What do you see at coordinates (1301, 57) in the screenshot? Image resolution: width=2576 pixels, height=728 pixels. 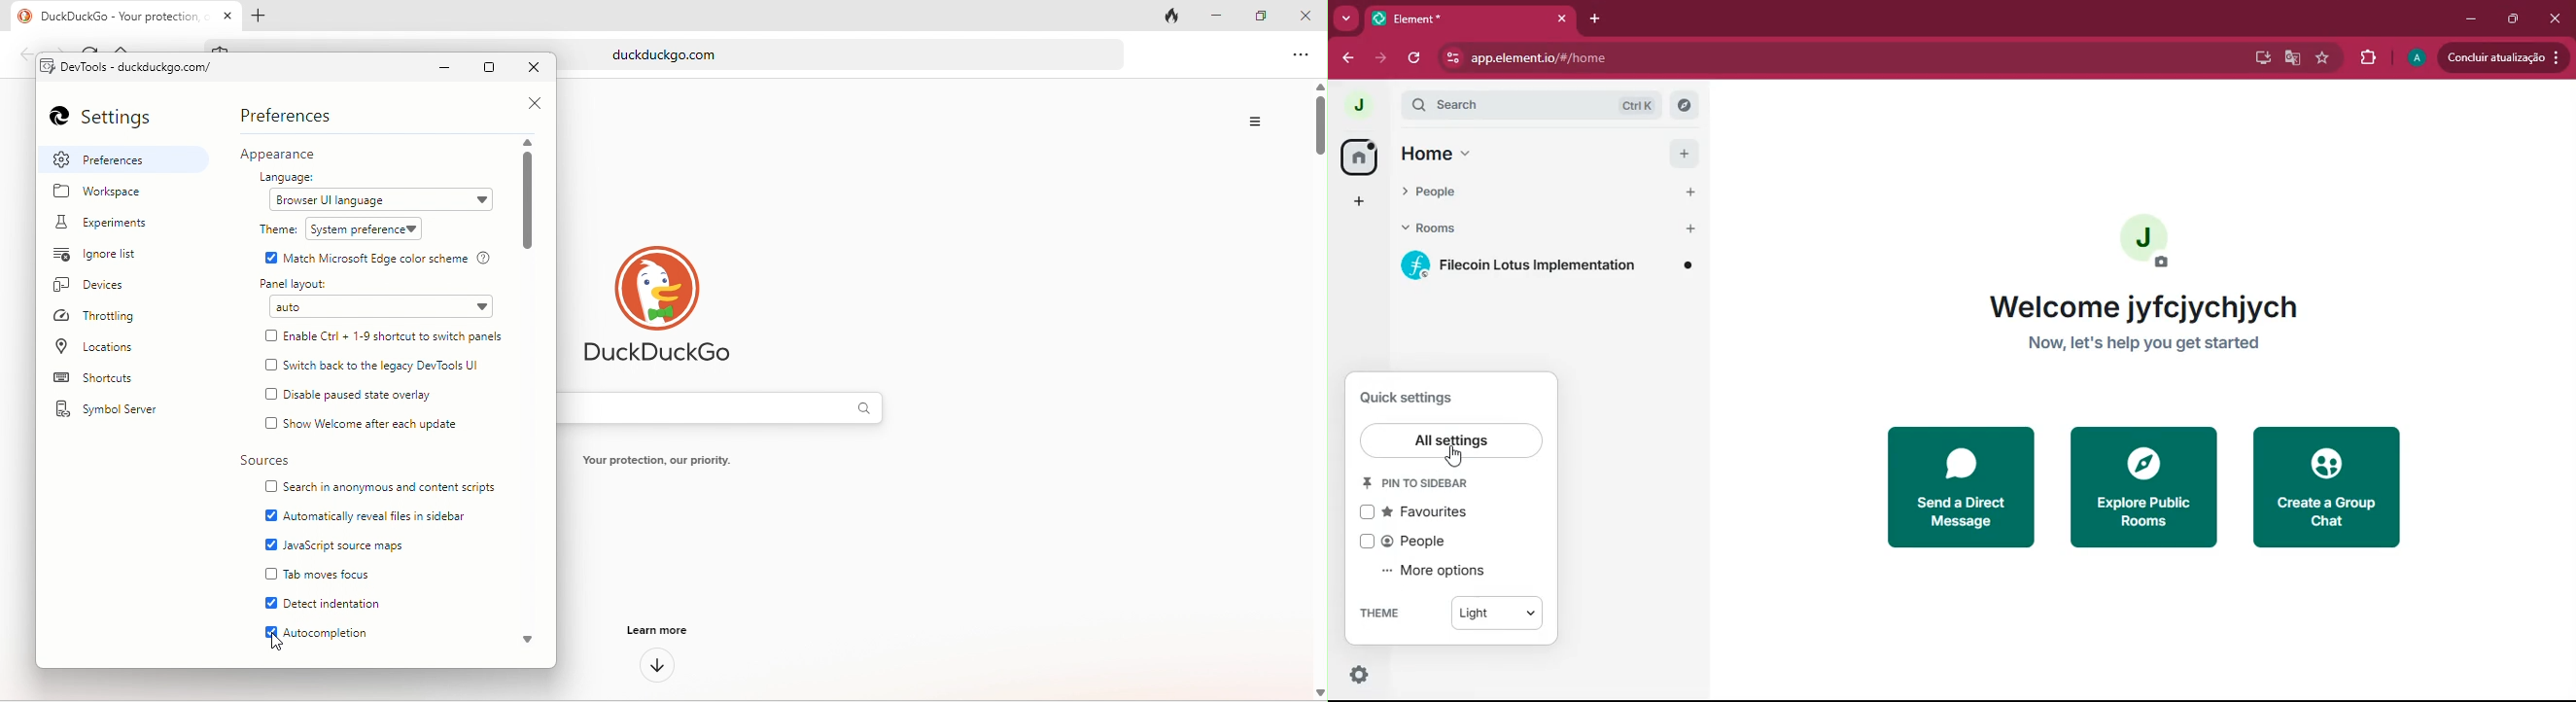 I see `option` at bounding box center [1301, 57].